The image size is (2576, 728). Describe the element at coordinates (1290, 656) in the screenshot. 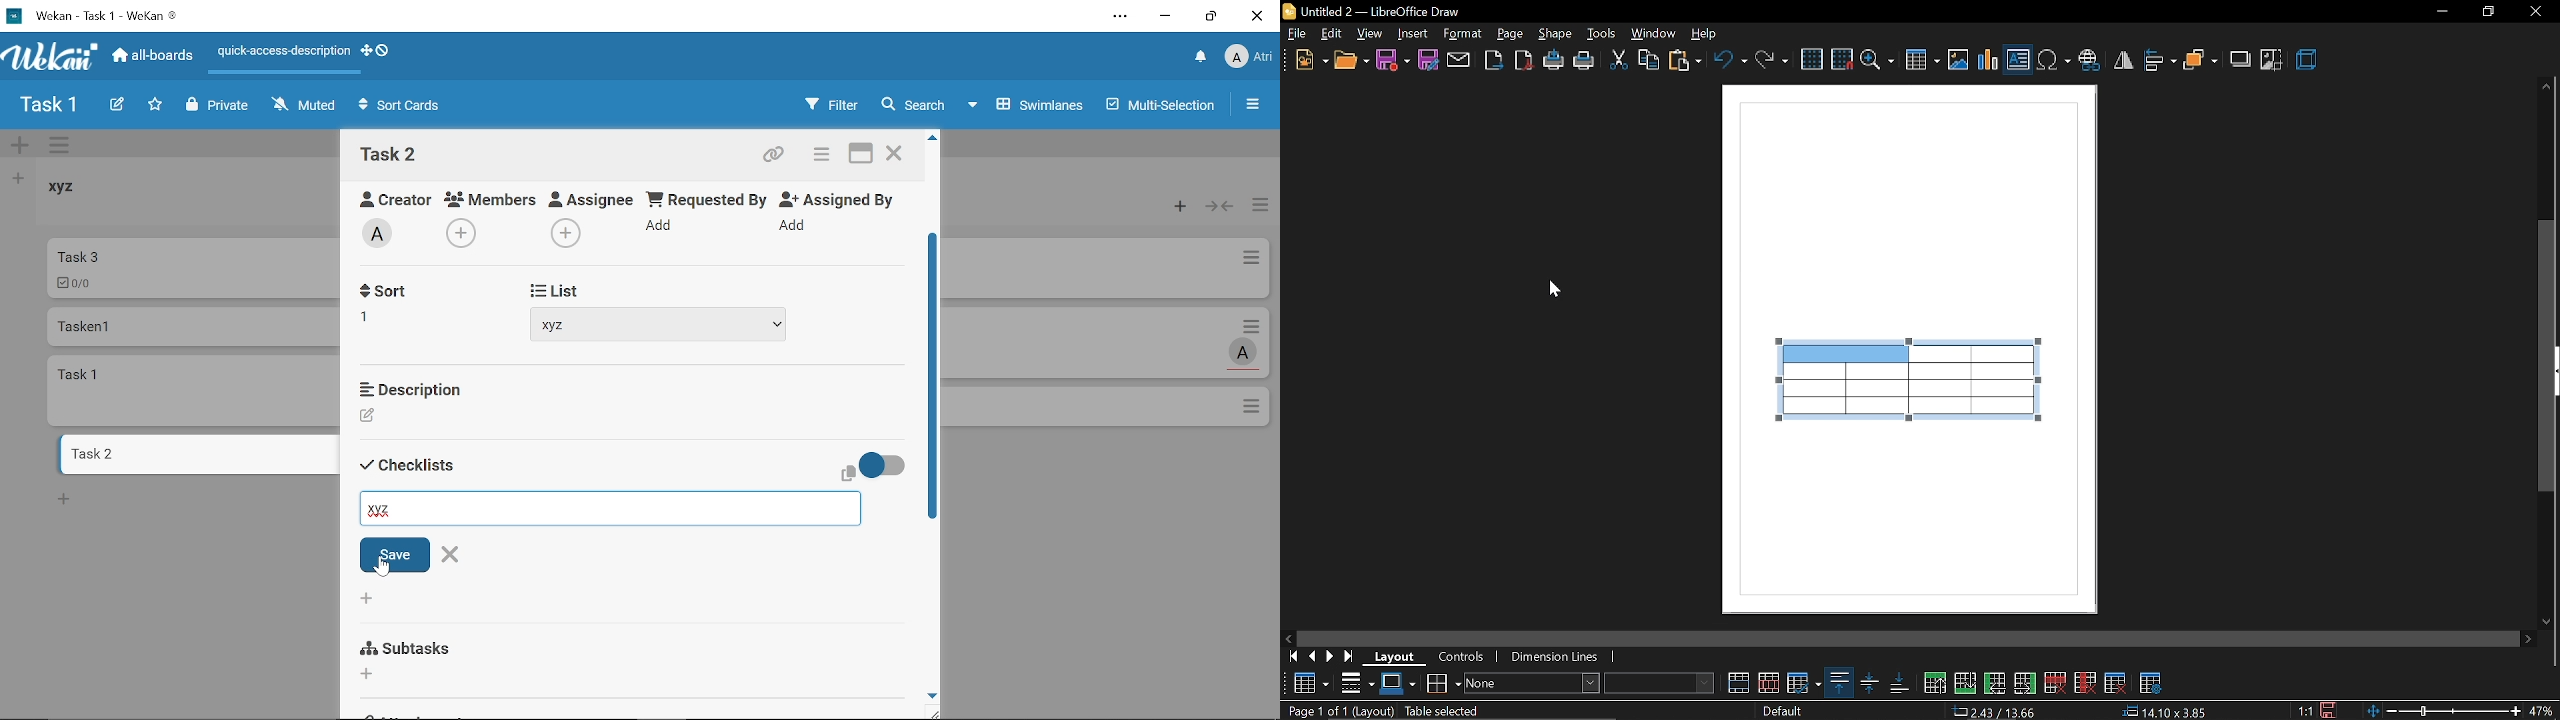

I see `go to first page` at that location.